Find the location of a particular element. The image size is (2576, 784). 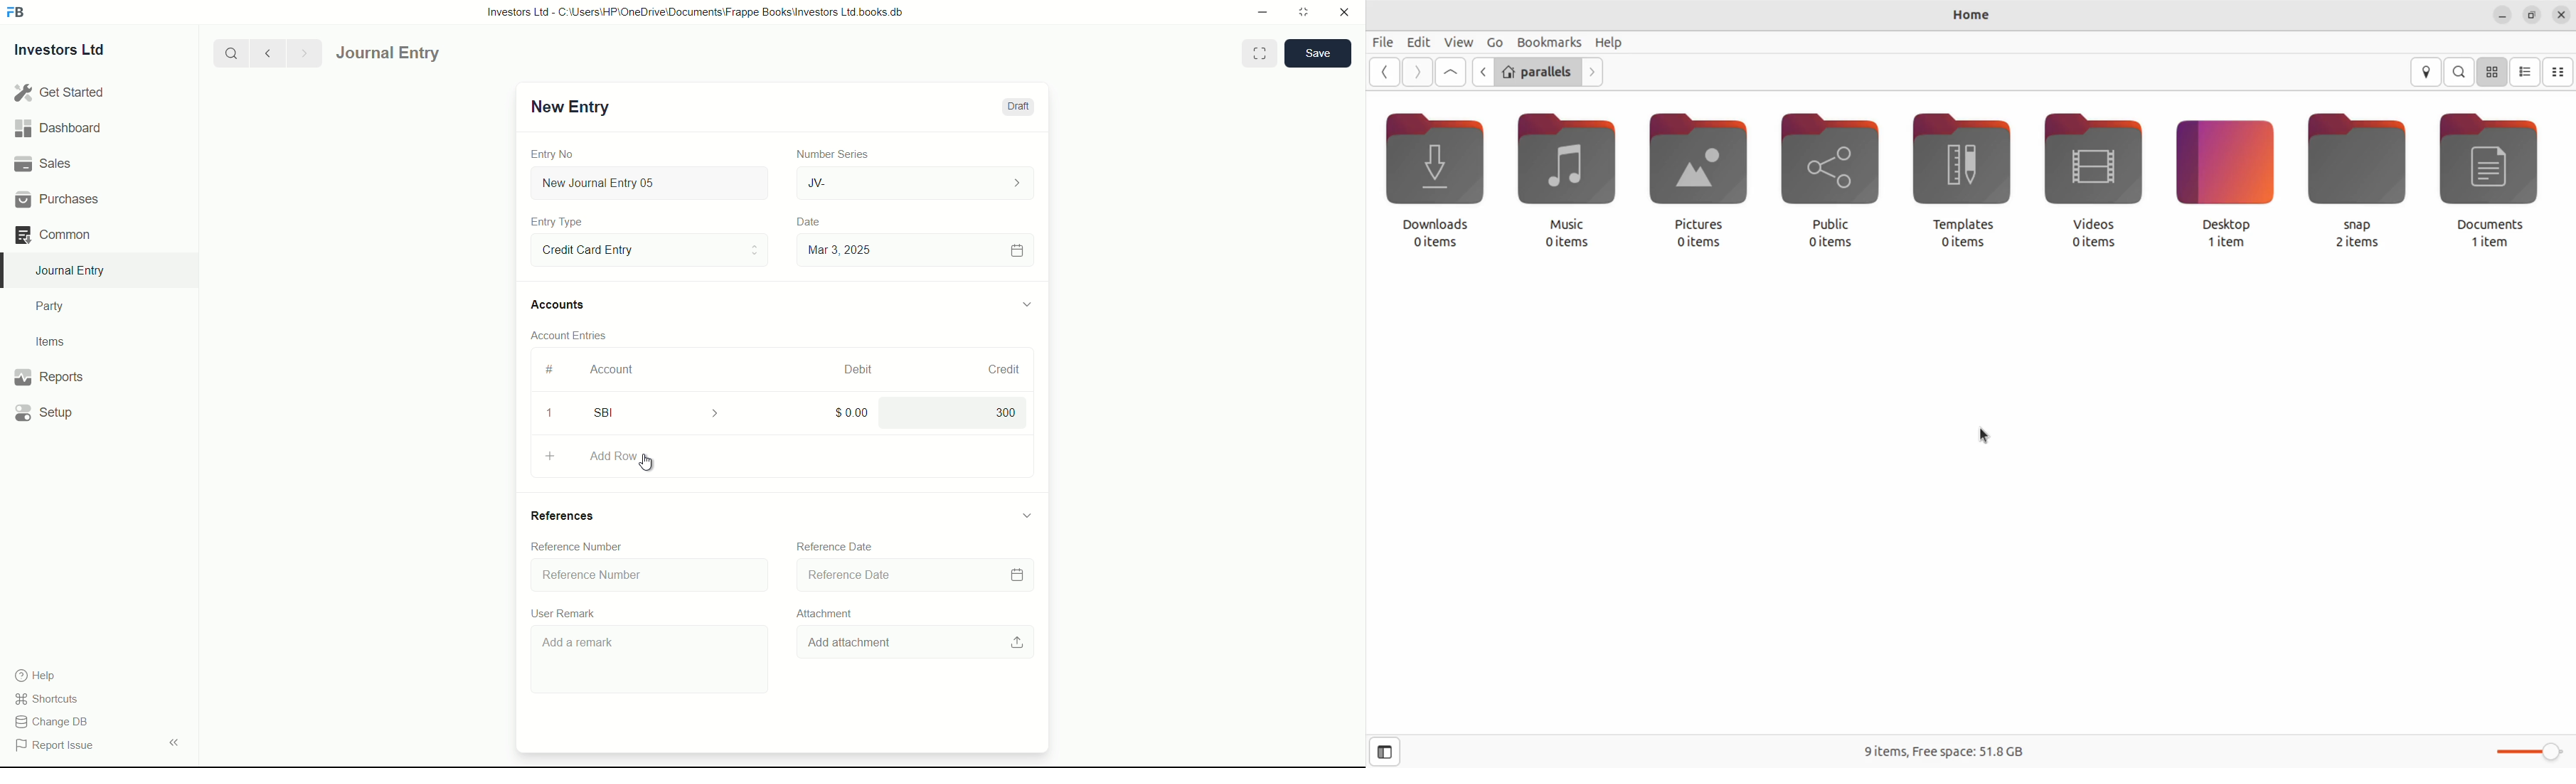

Mar 3, 2025 is located at coordinates (913, 250).